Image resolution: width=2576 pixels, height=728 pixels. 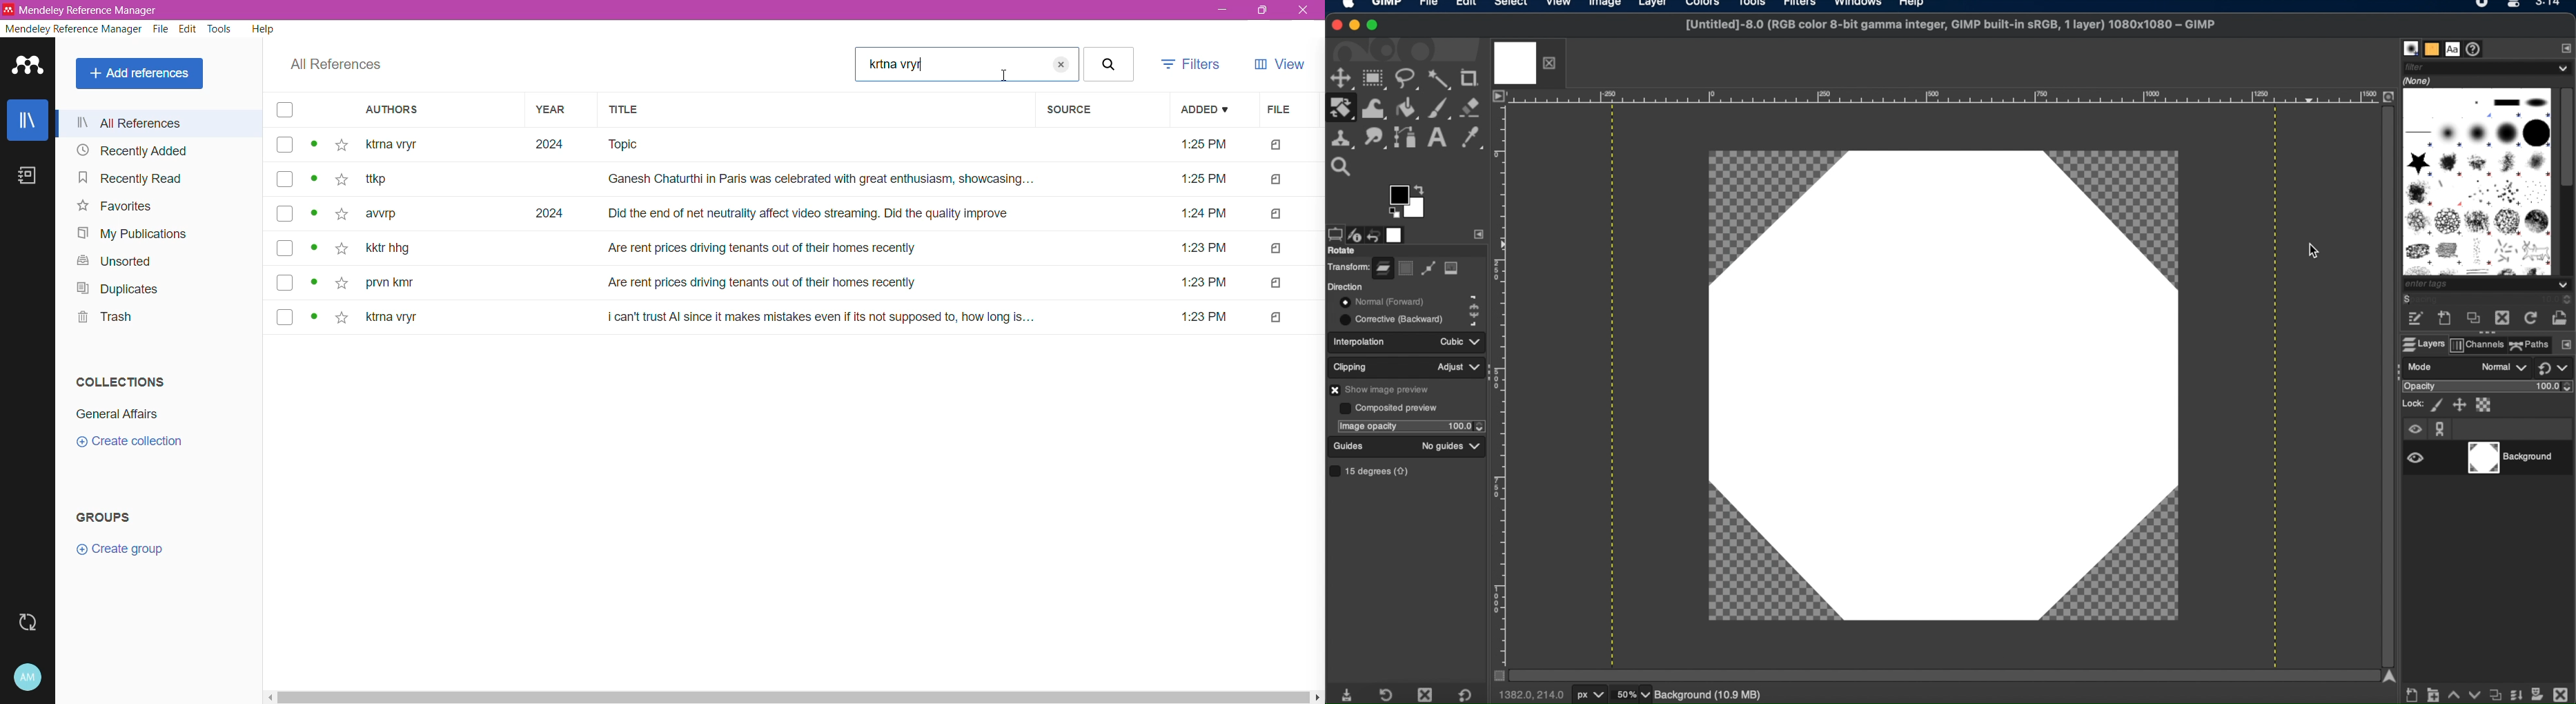 What do you see at coordinates (315, 250) in the screenshot?
I see `view status of the file` at bounding box center [315, 250].